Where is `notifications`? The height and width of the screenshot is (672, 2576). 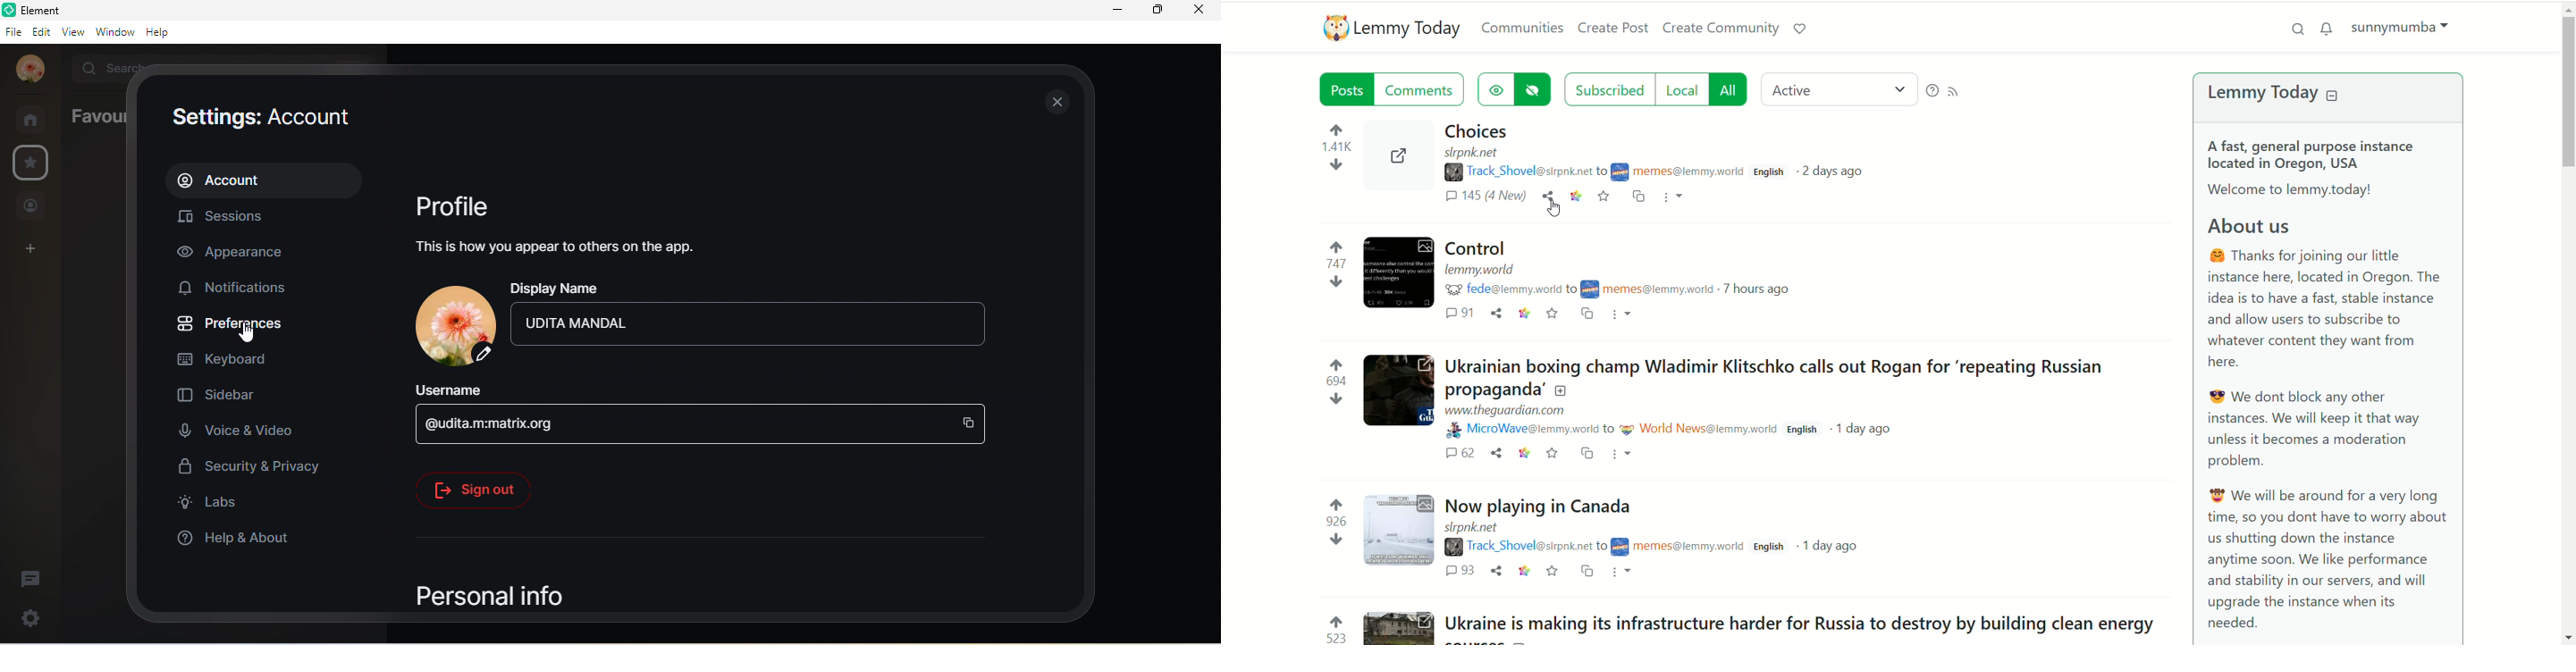
notifications is located at coordinates (241, 289).